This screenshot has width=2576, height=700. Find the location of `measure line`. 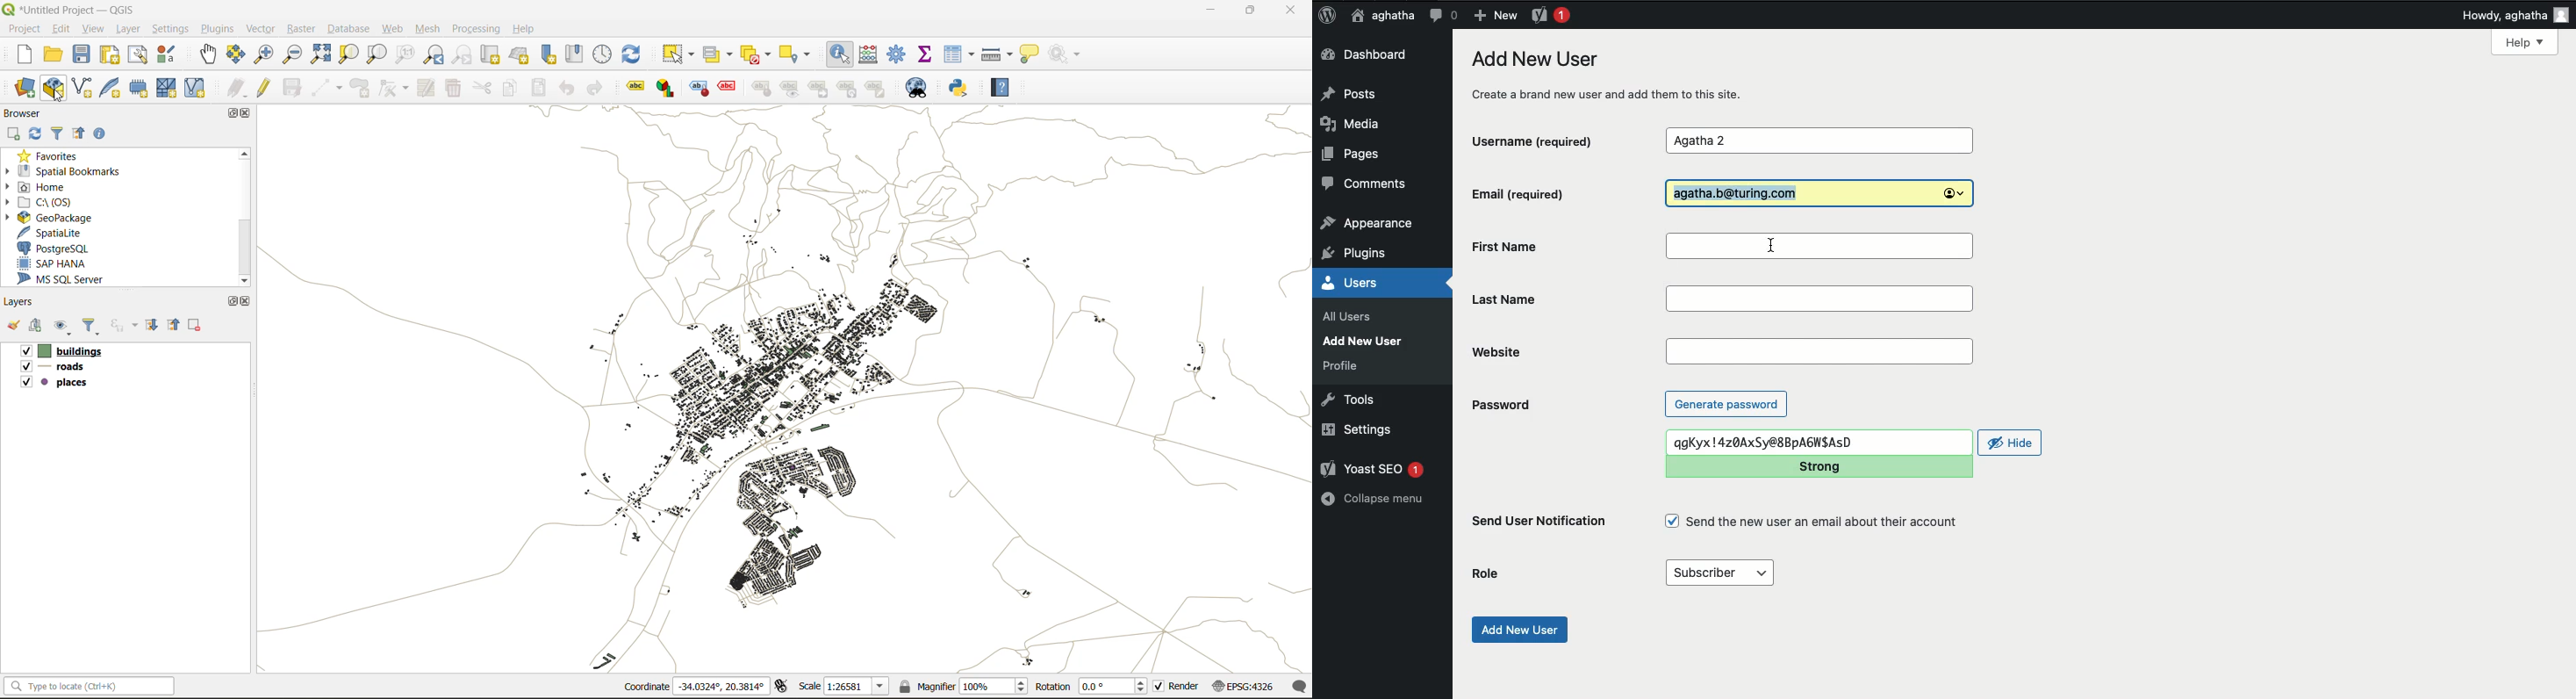

measure line is located at coordinates (999, 54).